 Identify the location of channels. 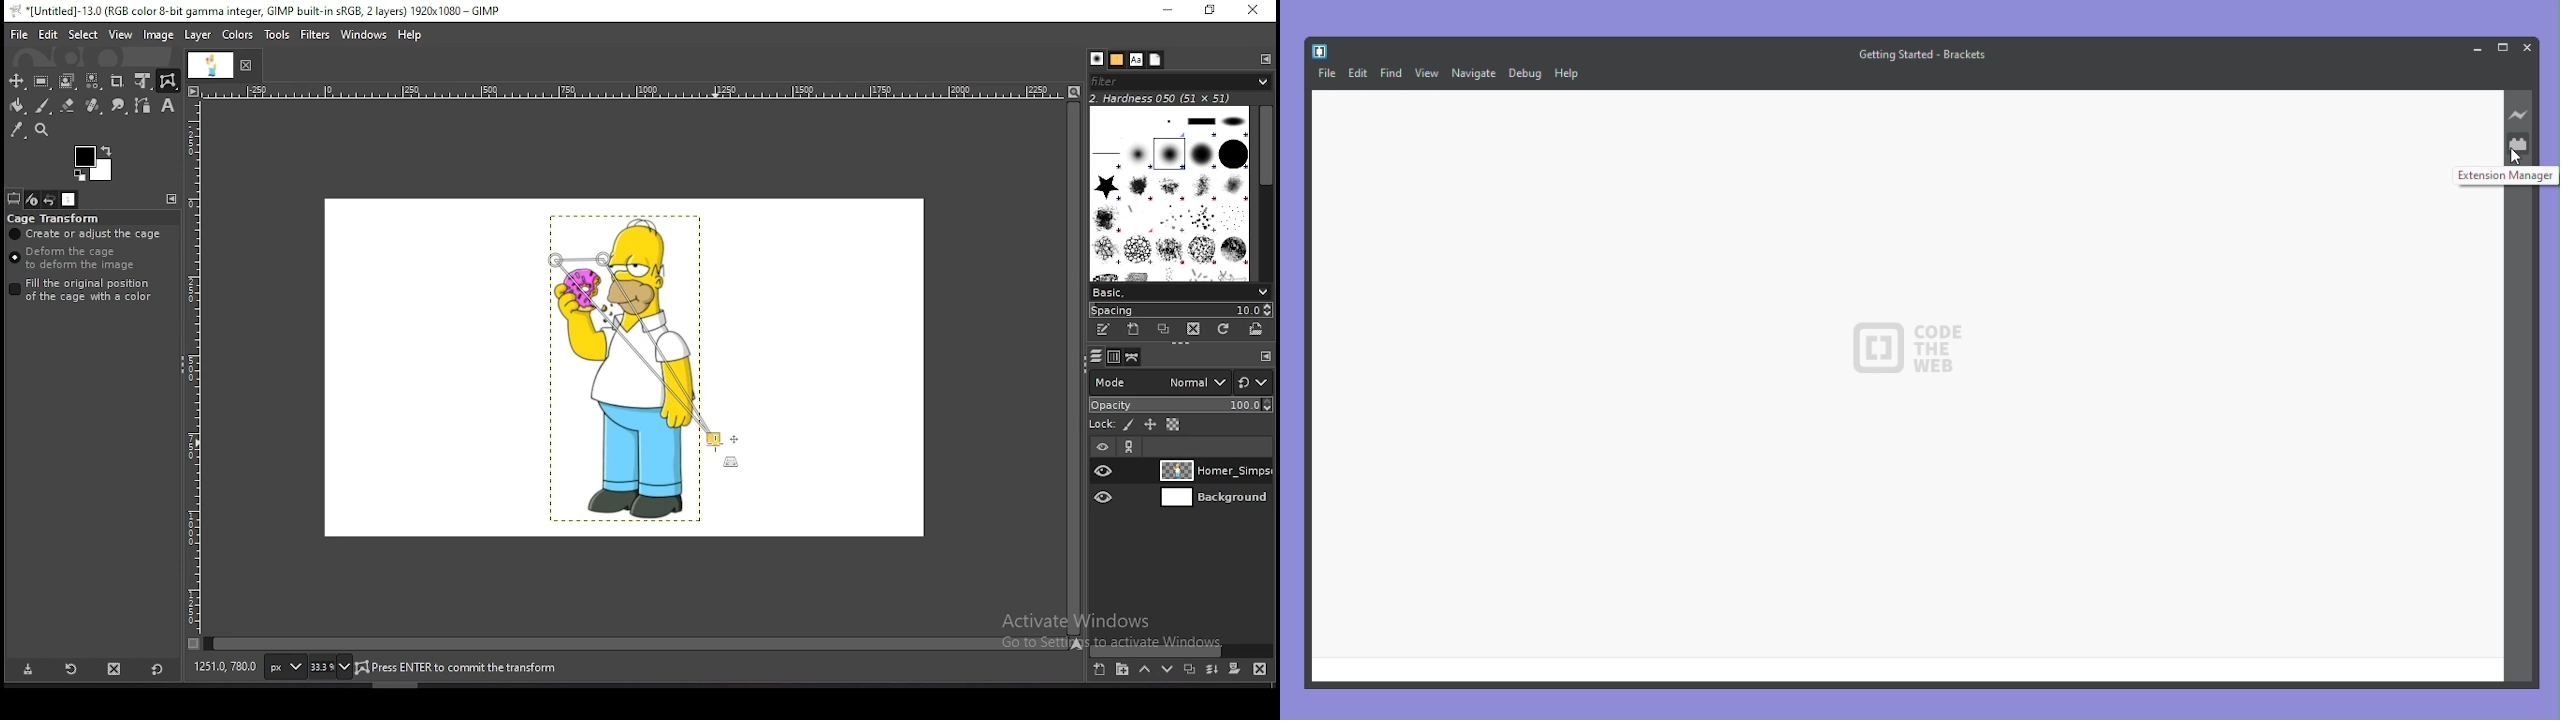
(1112, 356).